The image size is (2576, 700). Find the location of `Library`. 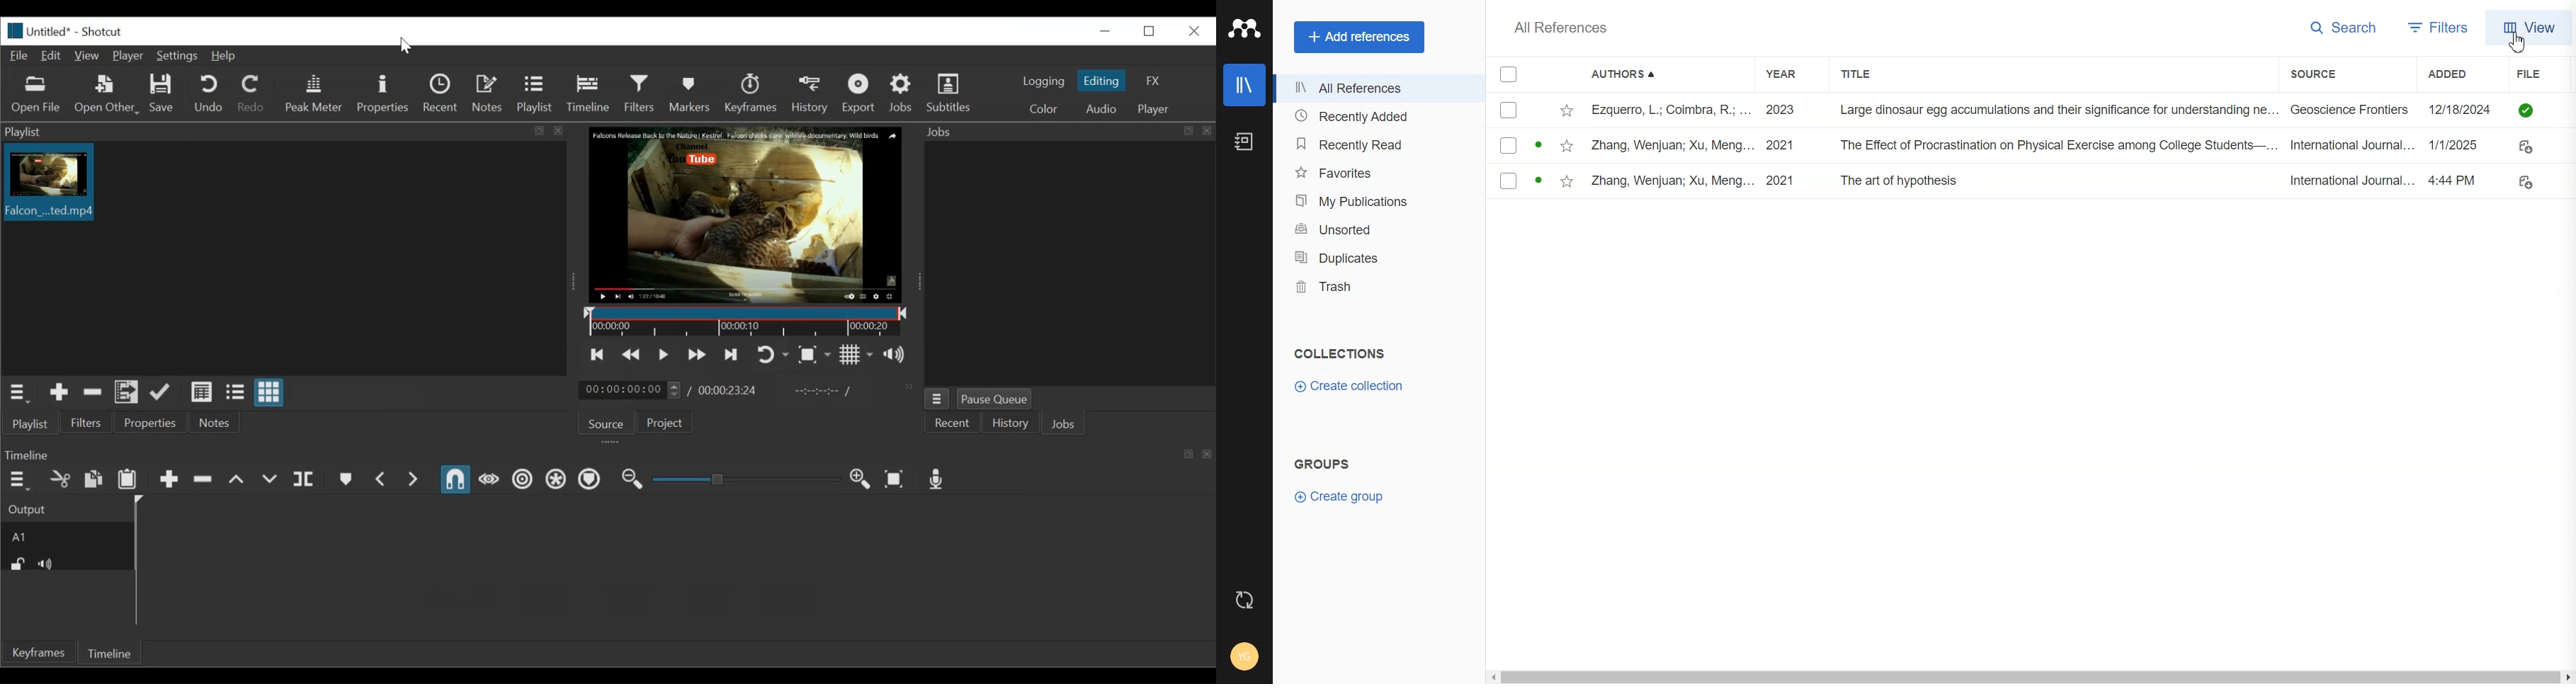

Library is located at coordinates (1244, 85).